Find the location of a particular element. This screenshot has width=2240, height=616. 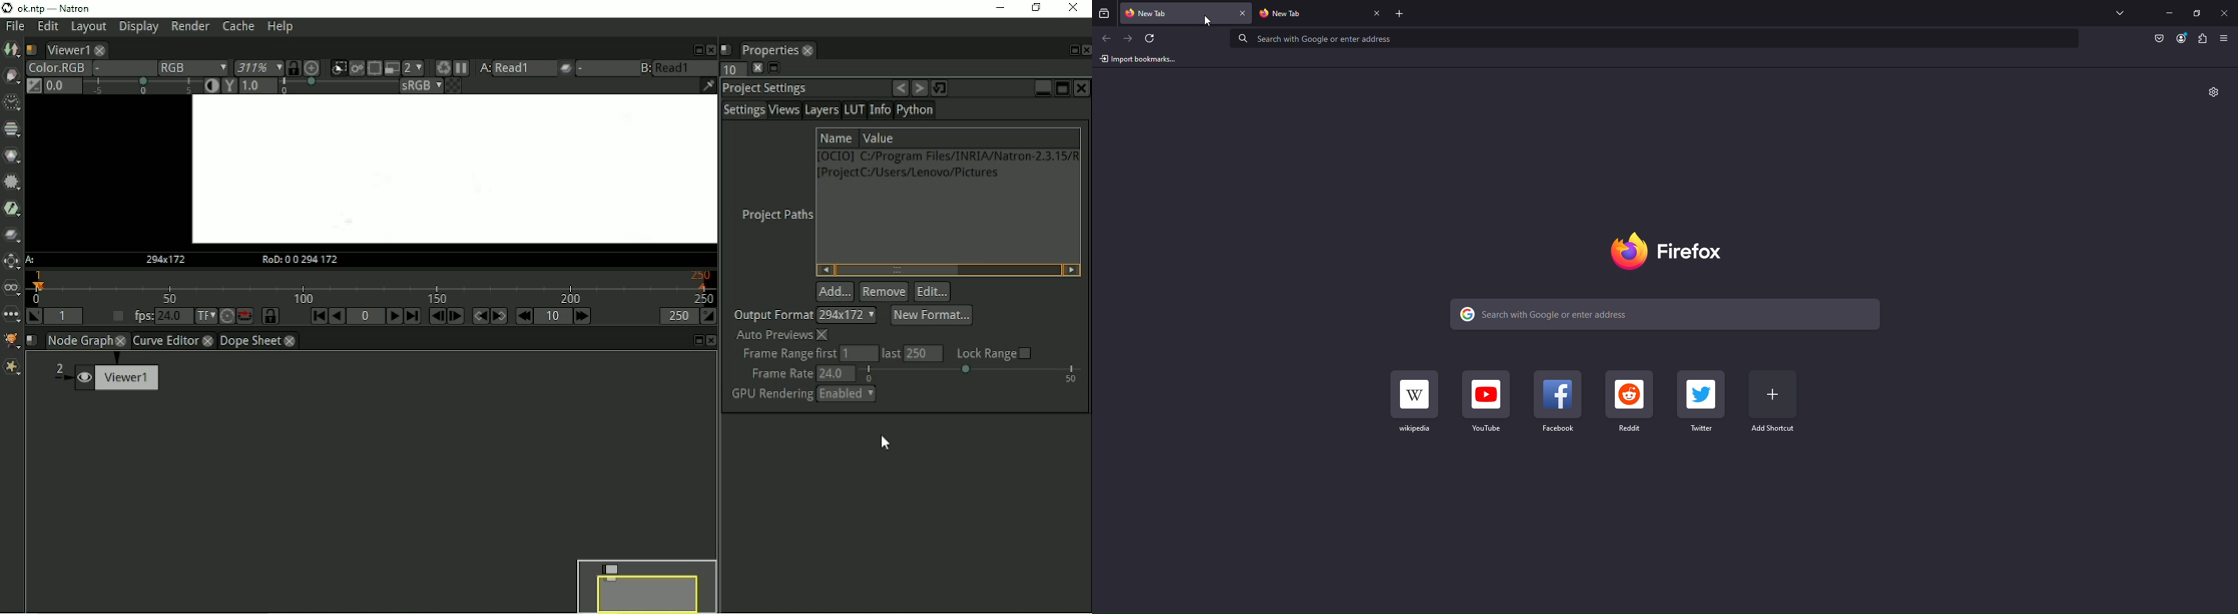

Add Shortcut is located at coordinates (1773, 402).